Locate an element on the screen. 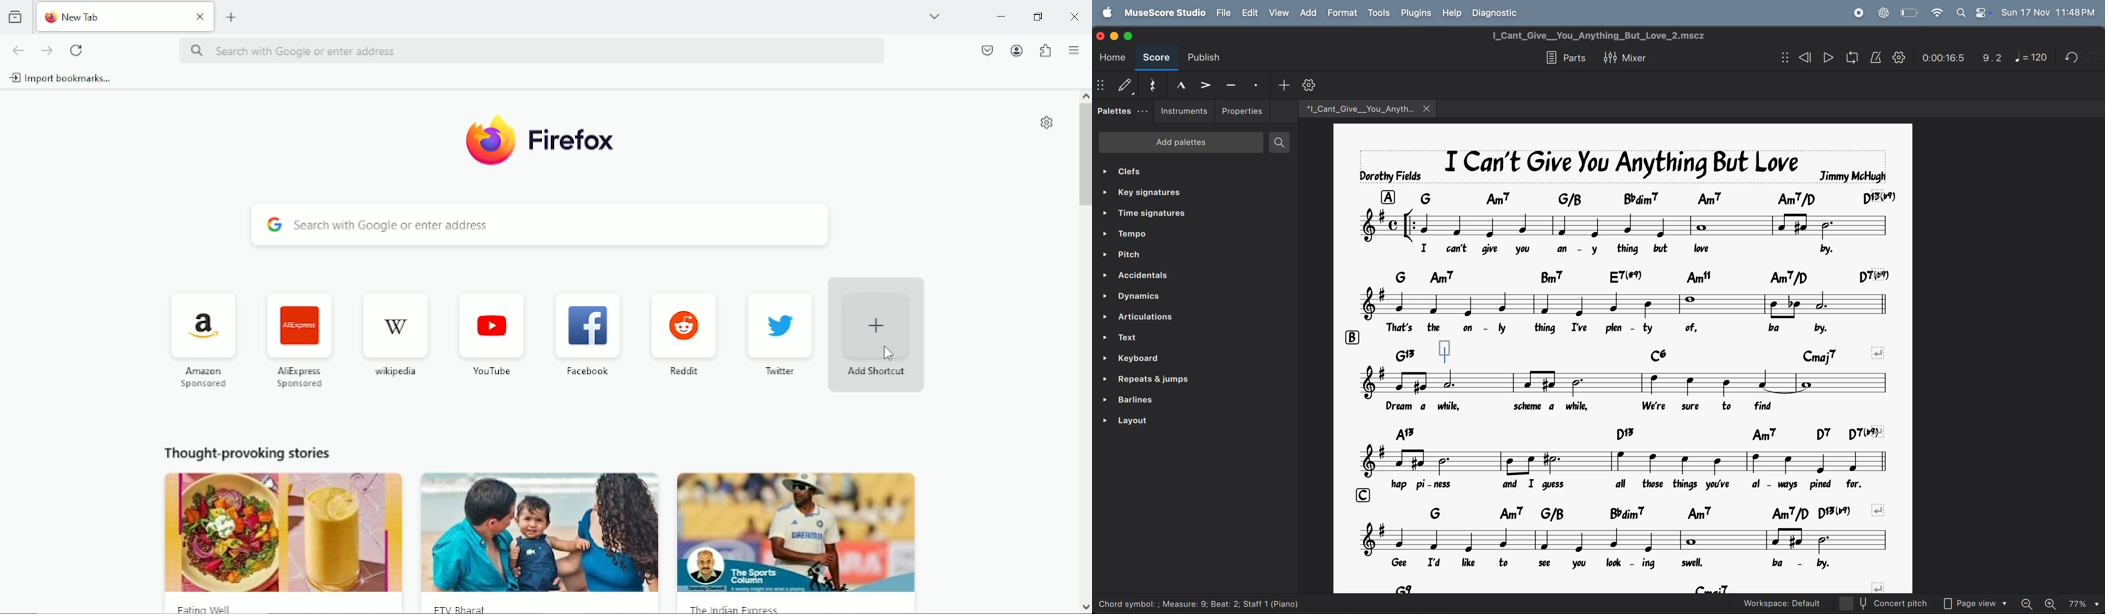 Image resolution: width=2128 pixels, height=616 pixels. add is located at coordinates (1286, 85).